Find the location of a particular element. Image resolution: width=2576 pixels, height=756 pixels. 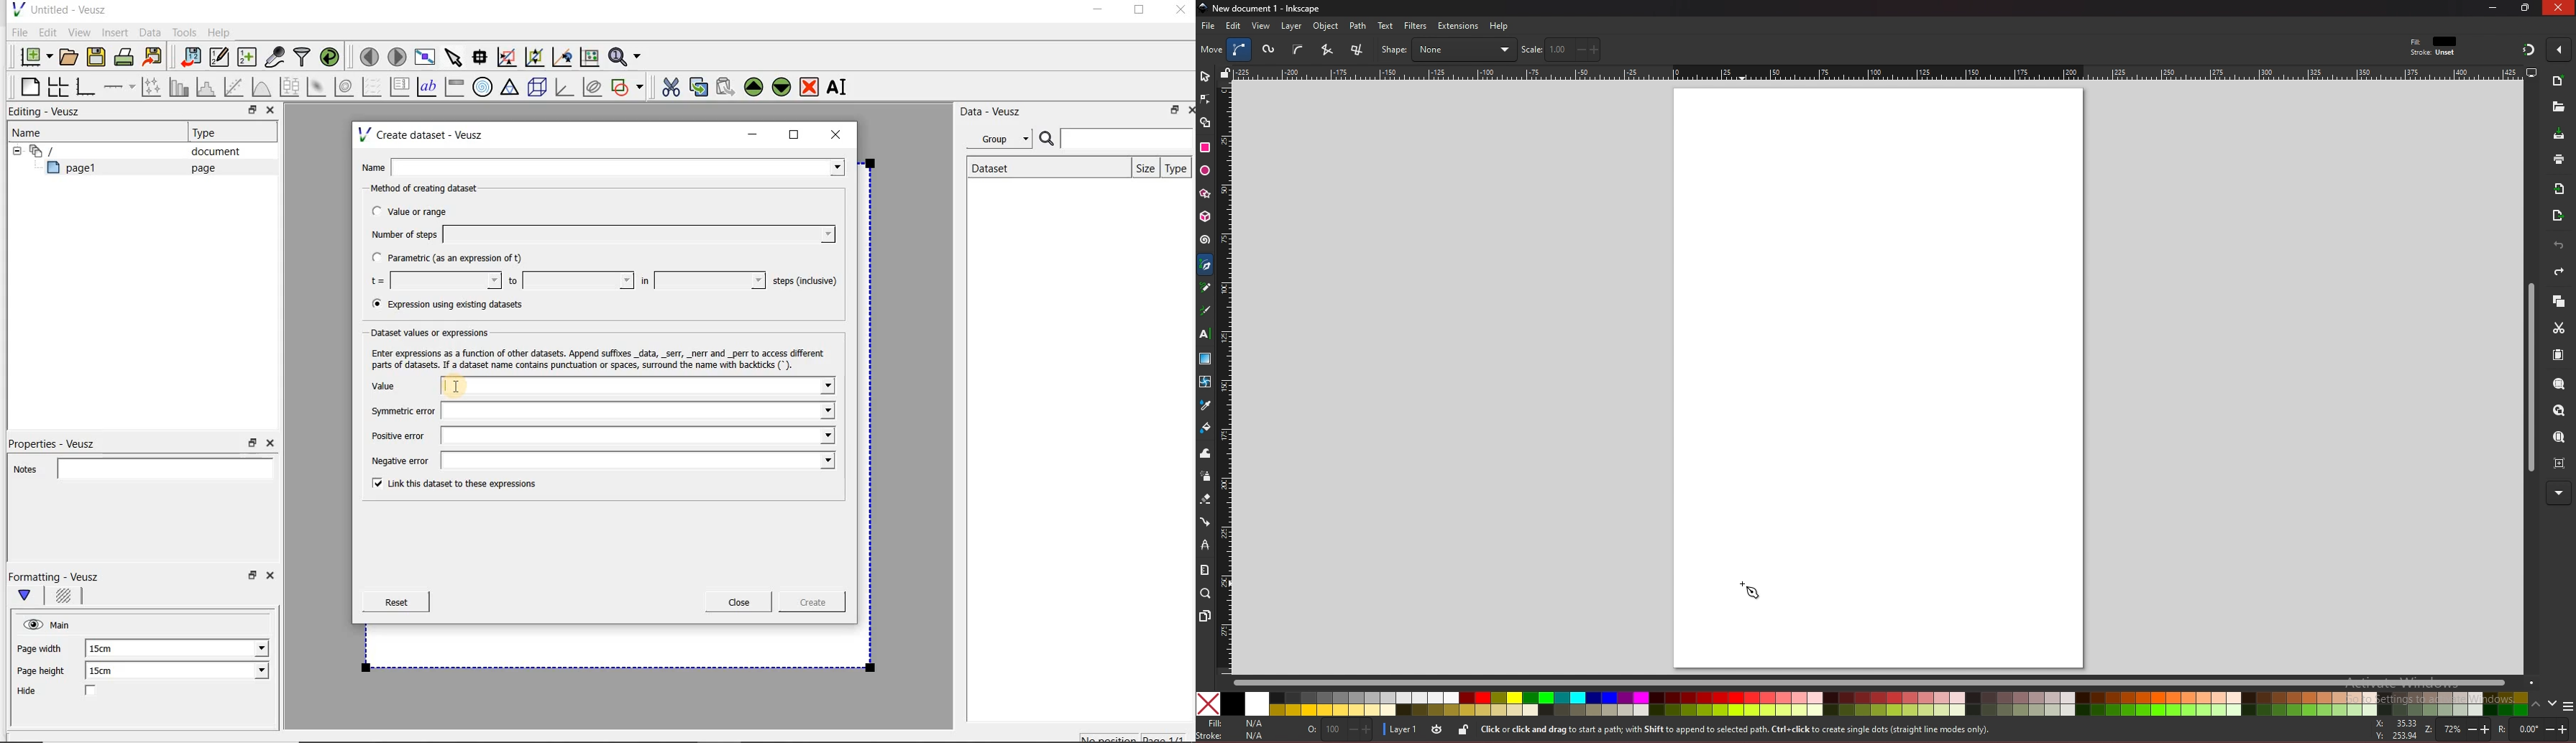

up is located at coordinates (2536, 706).